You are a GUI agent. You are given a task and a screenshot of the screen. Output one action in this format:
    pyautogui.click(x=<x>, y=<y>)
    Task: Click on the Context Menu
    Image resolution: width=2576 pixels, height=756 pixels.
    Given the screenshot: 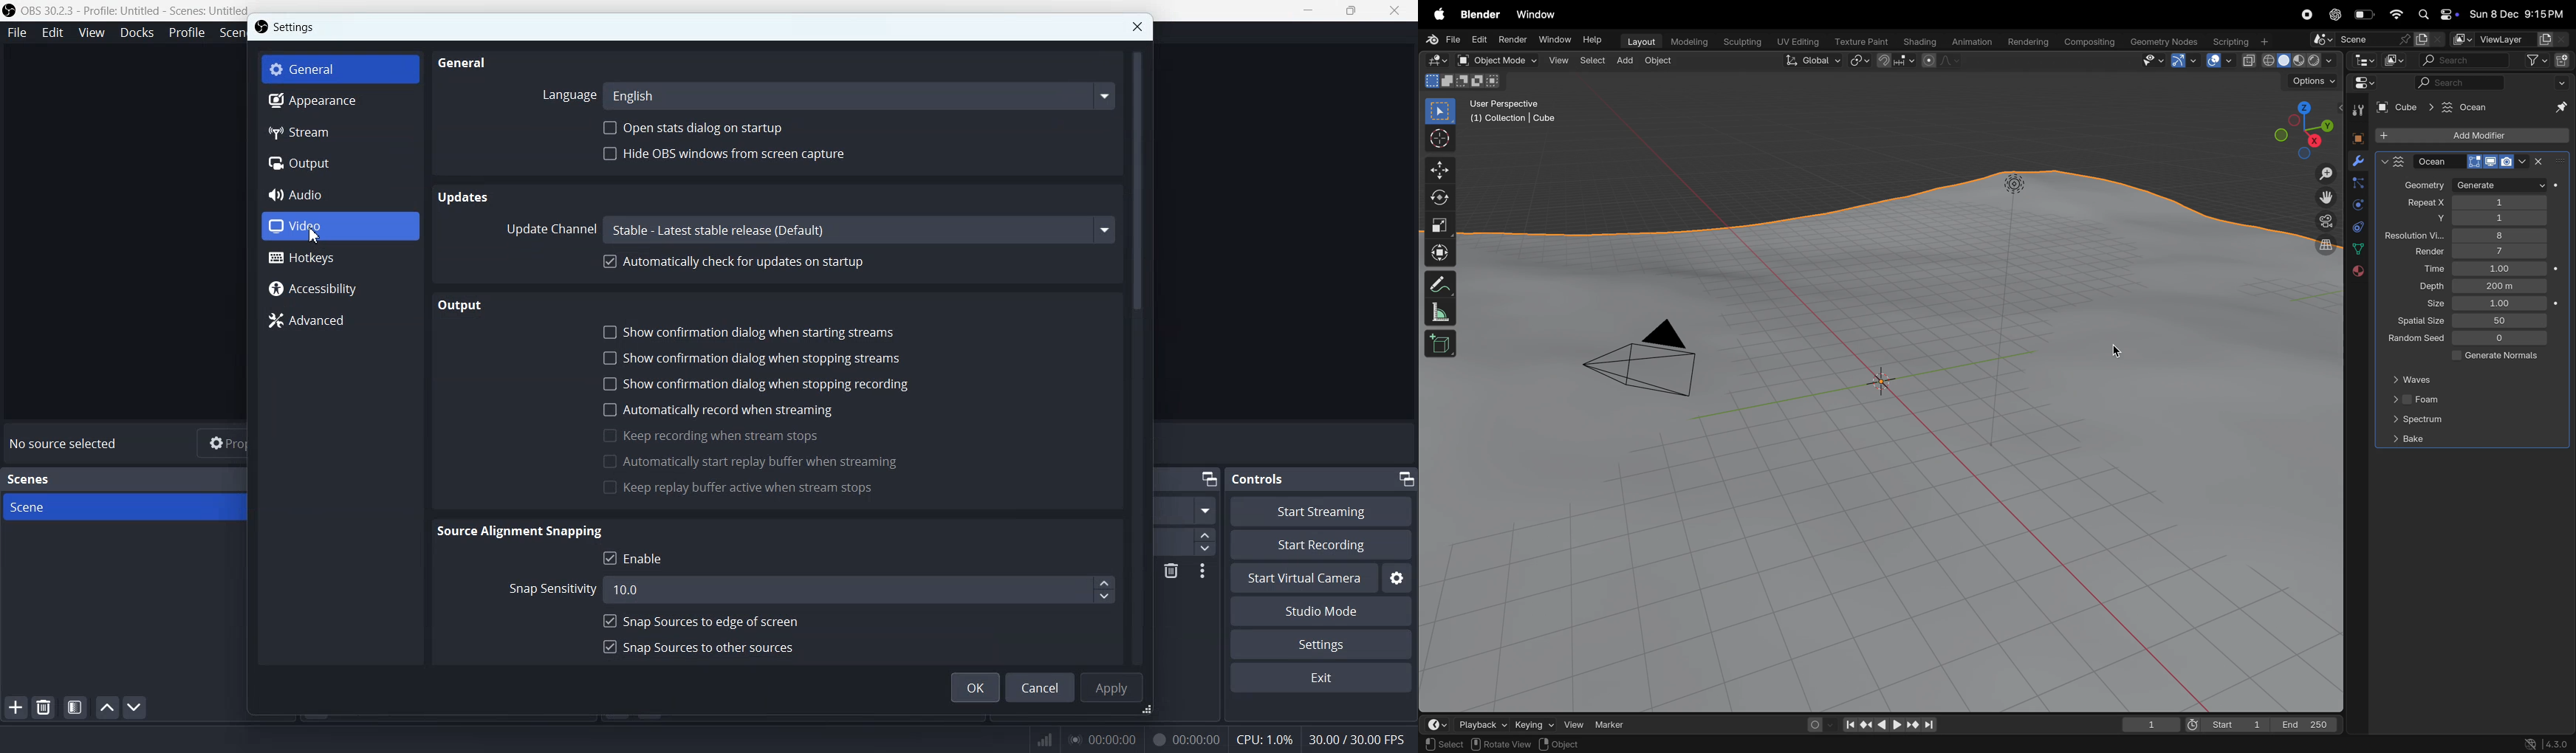 What is the action you would take?
    pyautogui.click(x=1614, y=745)
    